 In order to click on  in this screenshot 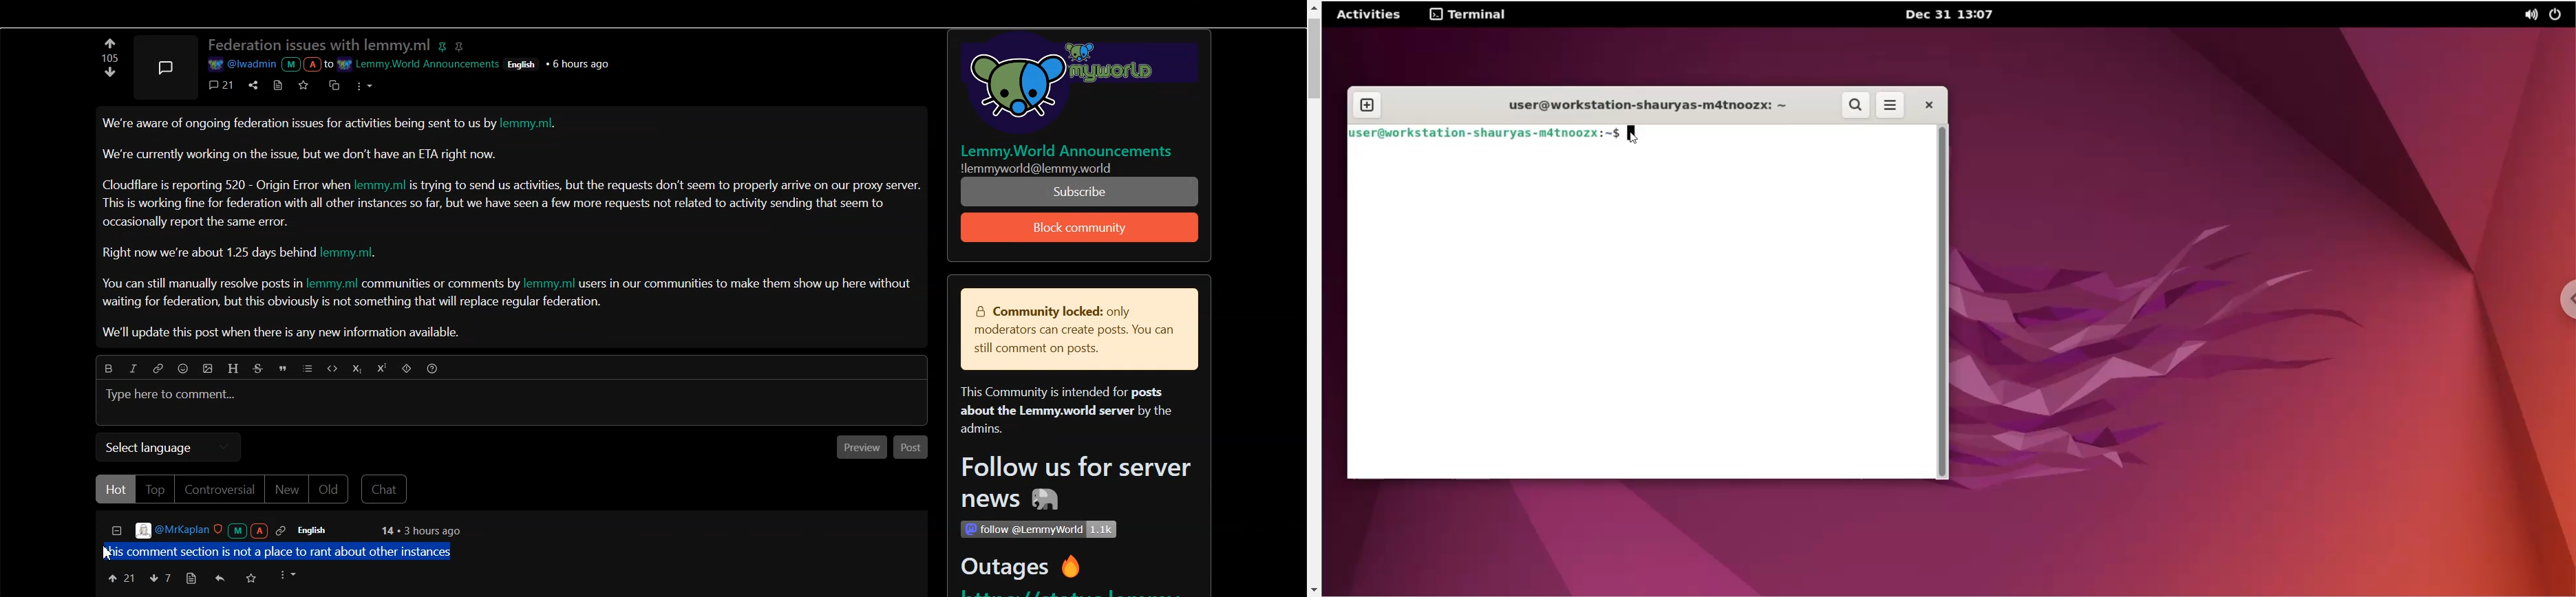, I will do `click(1055, 168)`.